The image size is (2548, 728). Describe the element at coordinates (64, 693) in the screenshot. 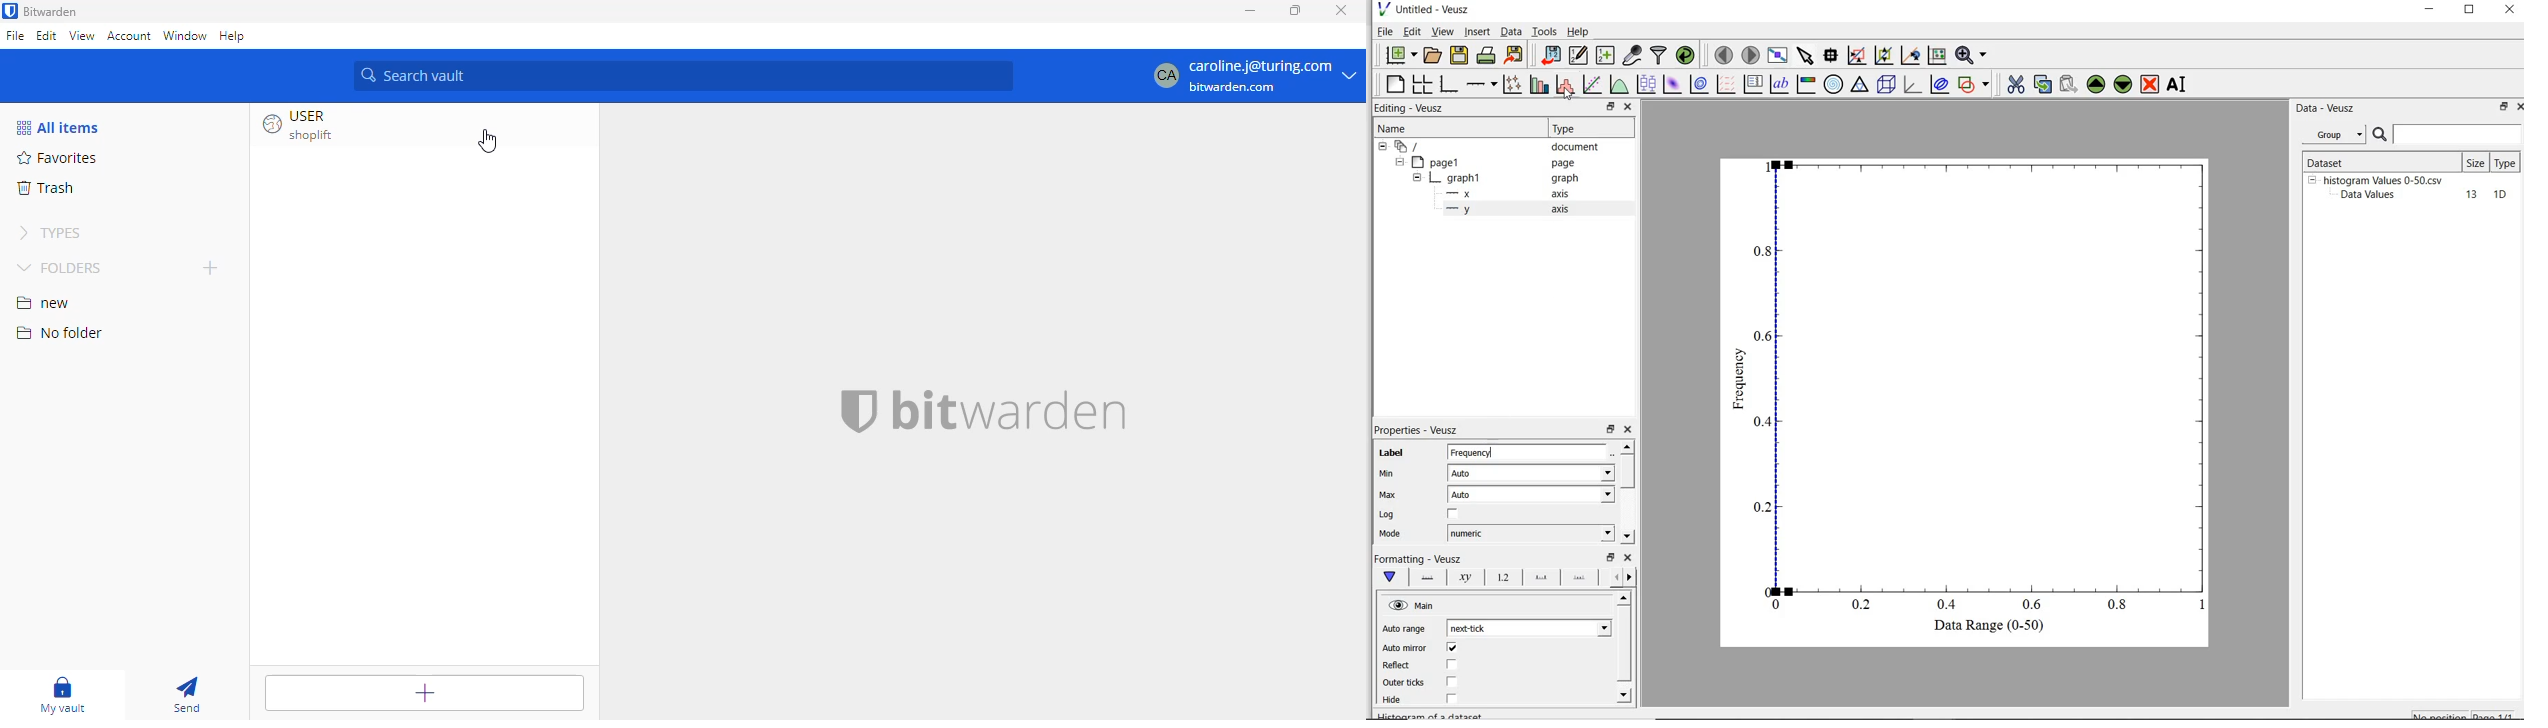

I see `my vault` at that location.